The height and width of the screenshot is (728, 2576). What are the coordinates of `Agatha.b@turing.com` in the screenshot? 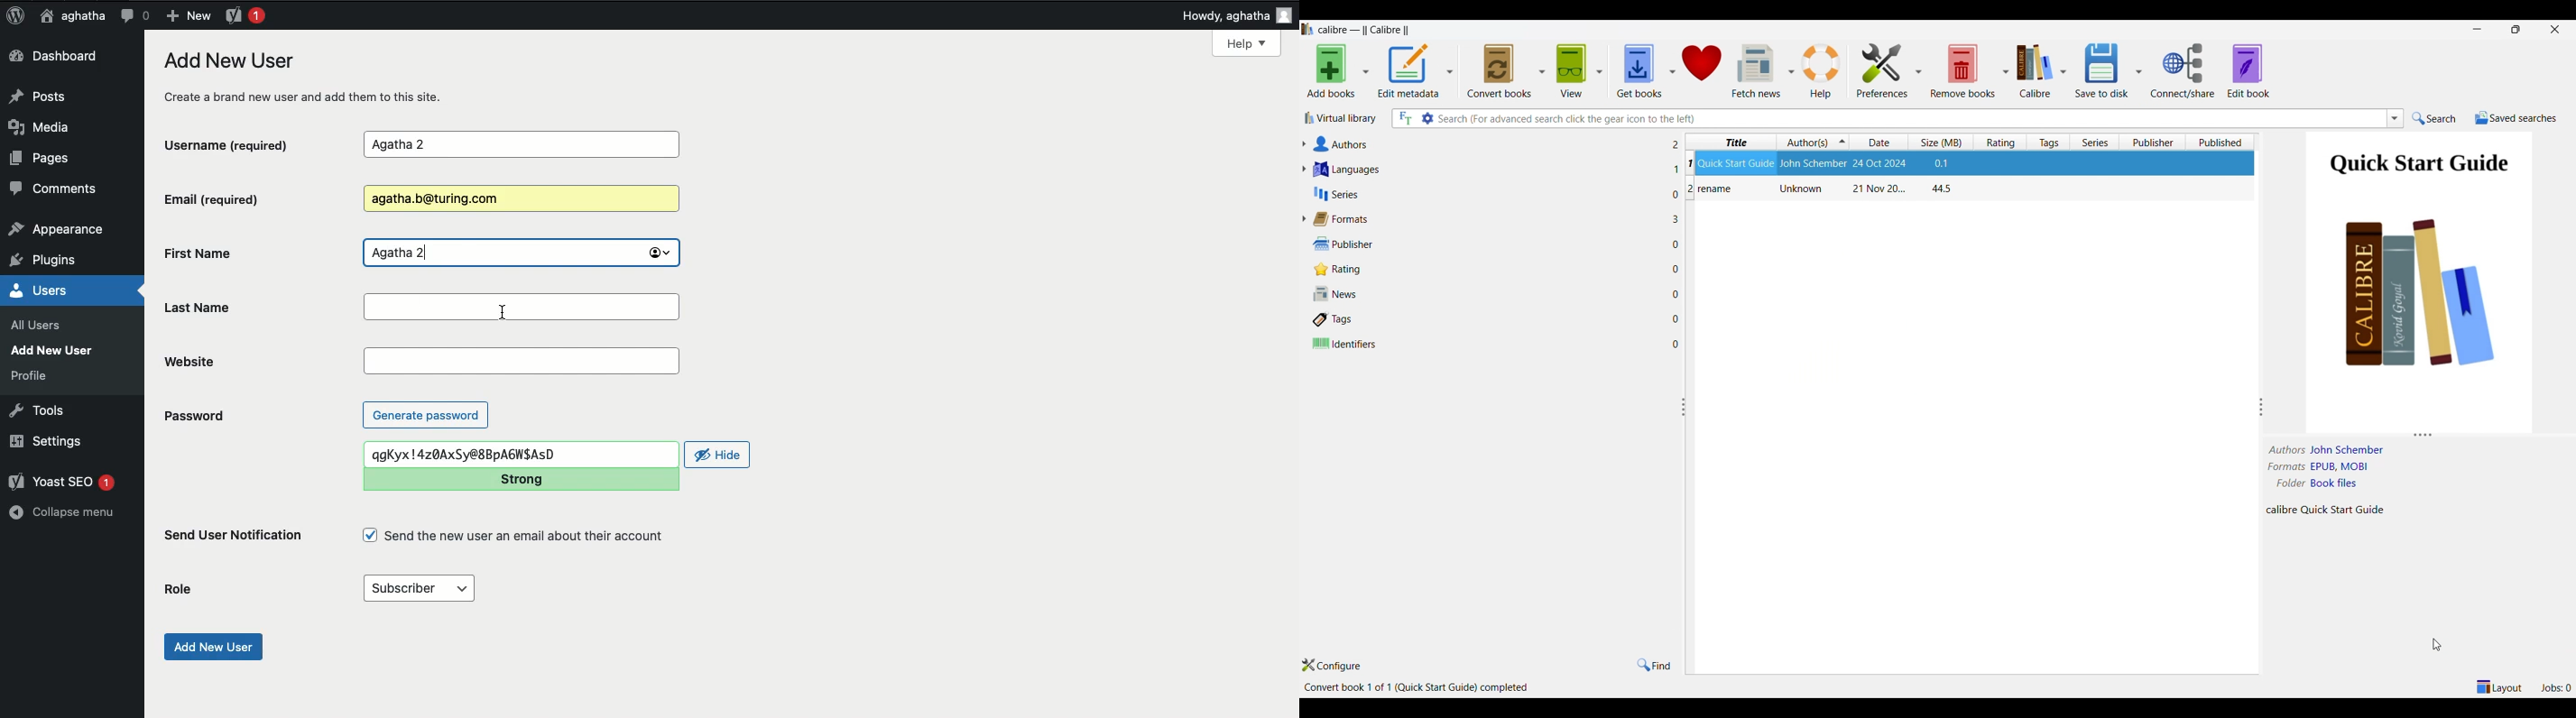 It's located at (518, 199).